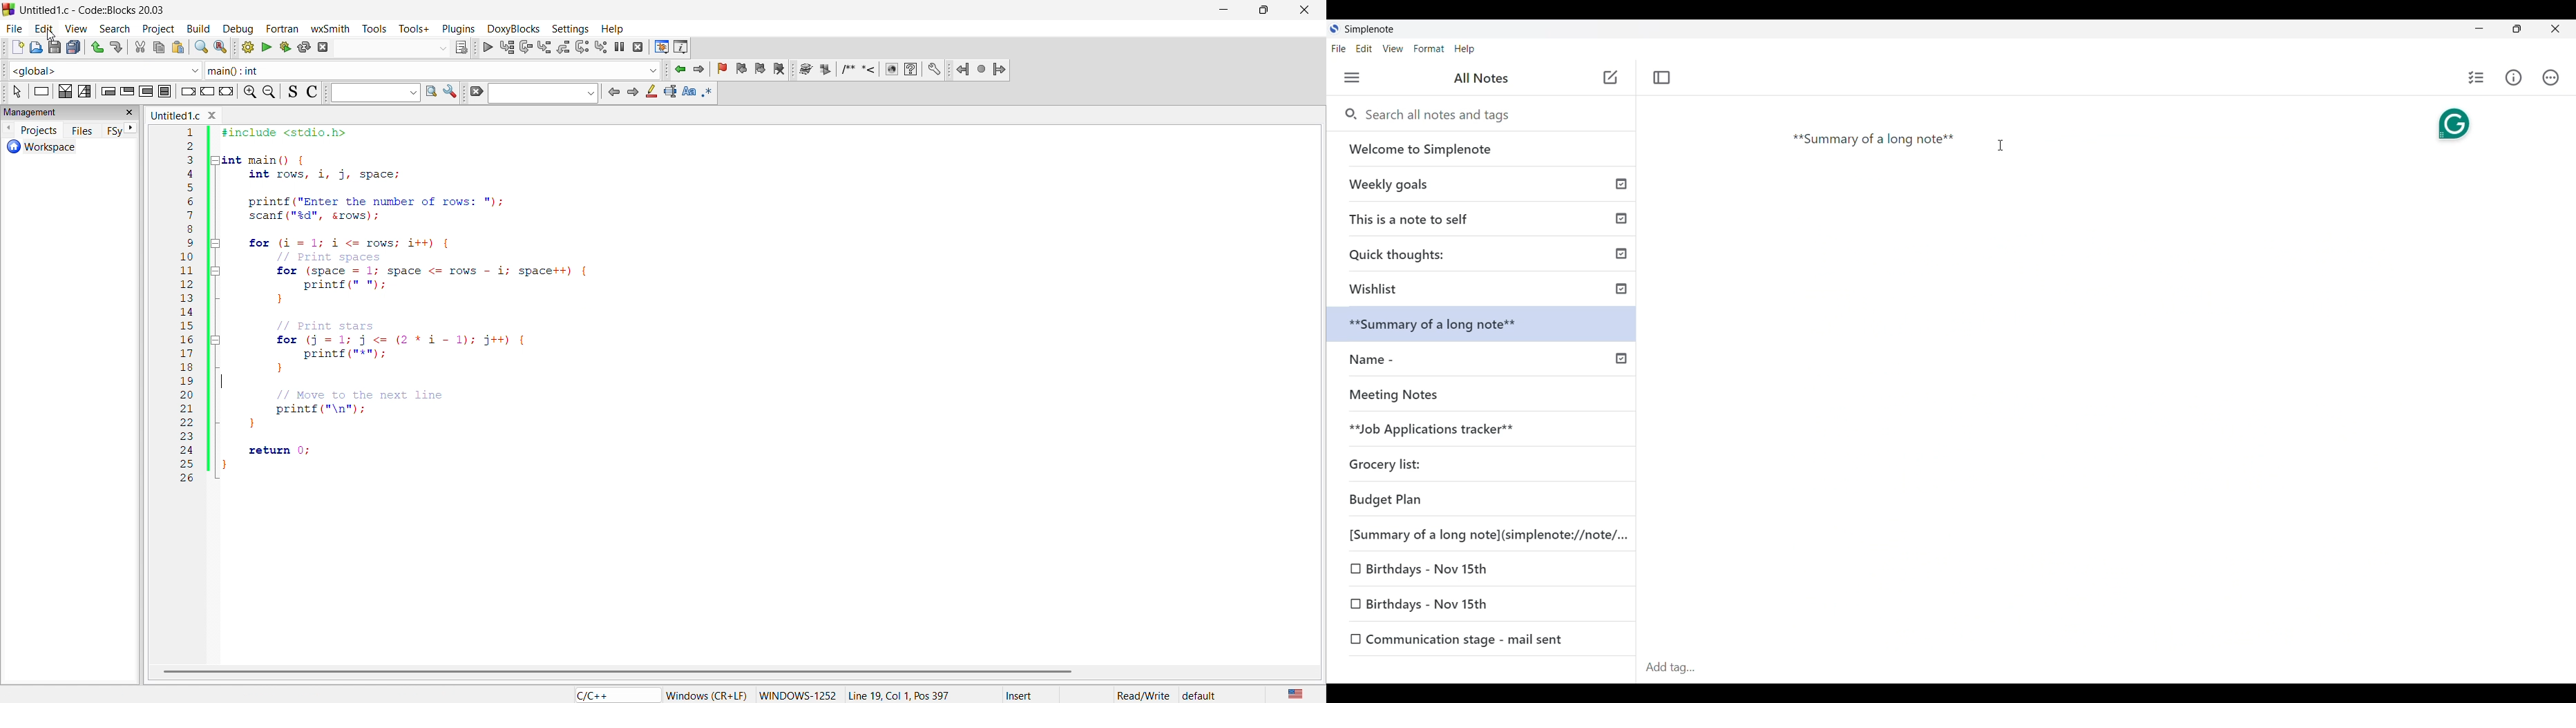 The width and height of the screenshot is (2576, 728). What do you see at coordinates (1429, 49) in the screenshot?
I see `Format` at bounding box center [1429, 49].